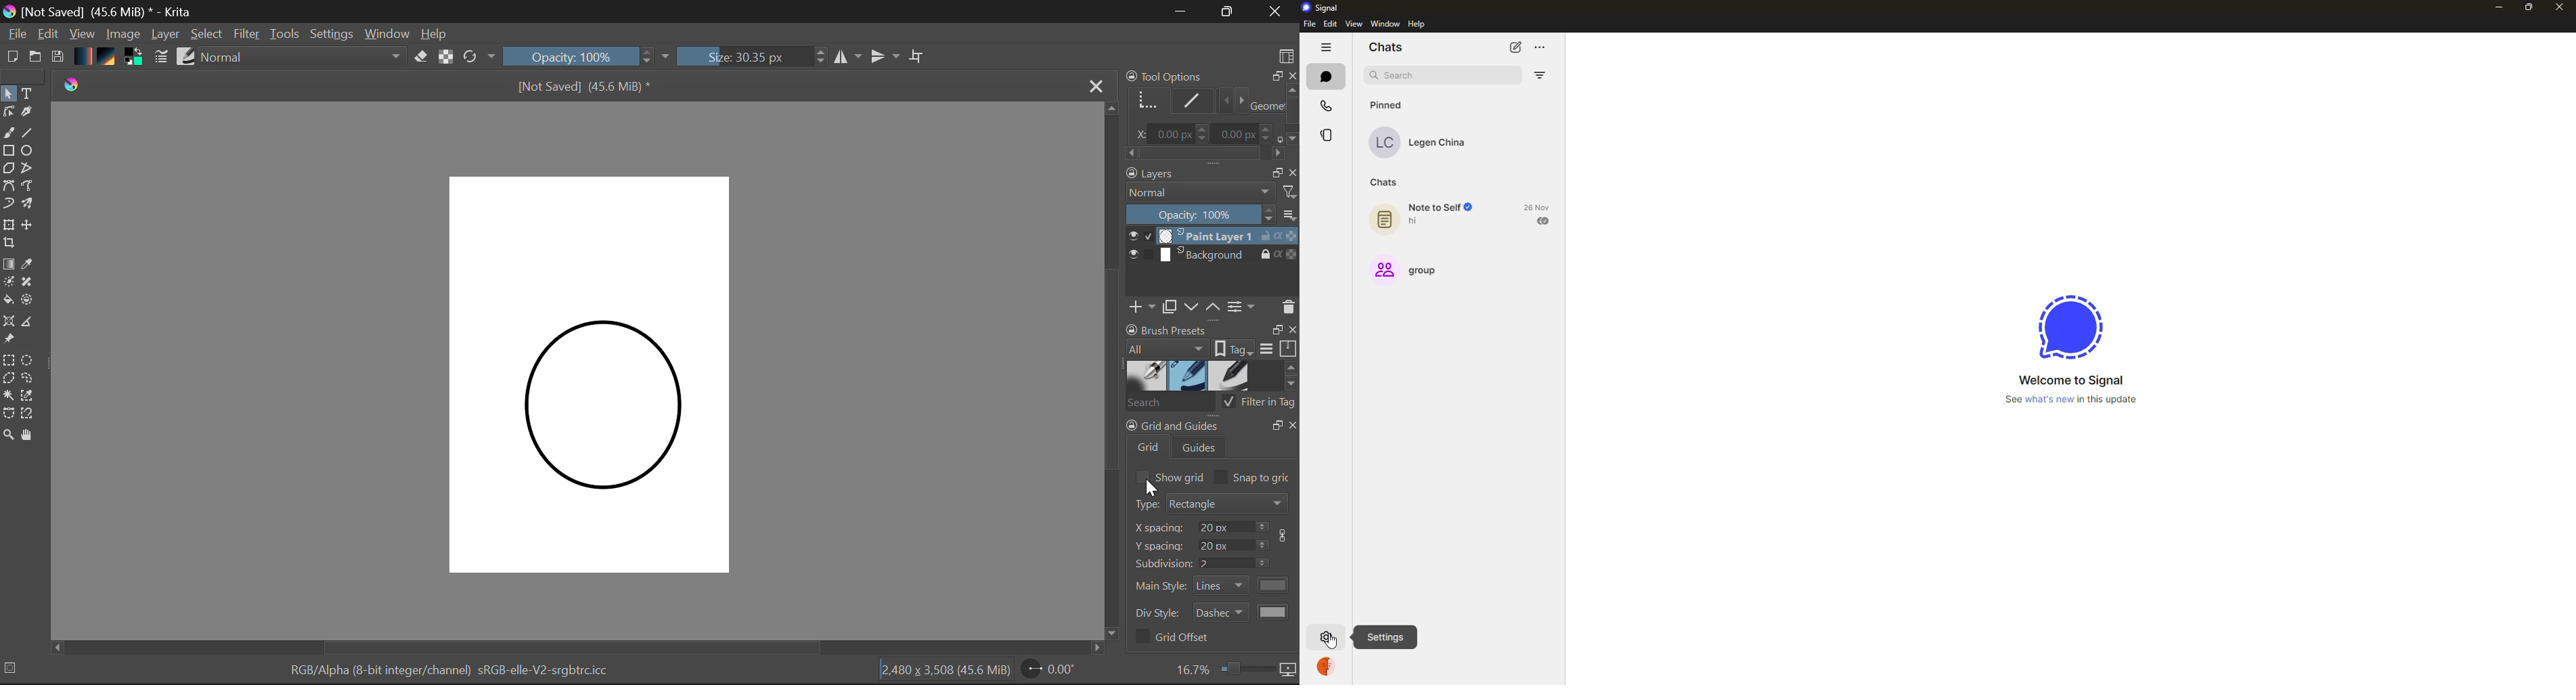  Describe the element at coordinates (84, 56) in the screenshot. I see `Gradient` at that location.